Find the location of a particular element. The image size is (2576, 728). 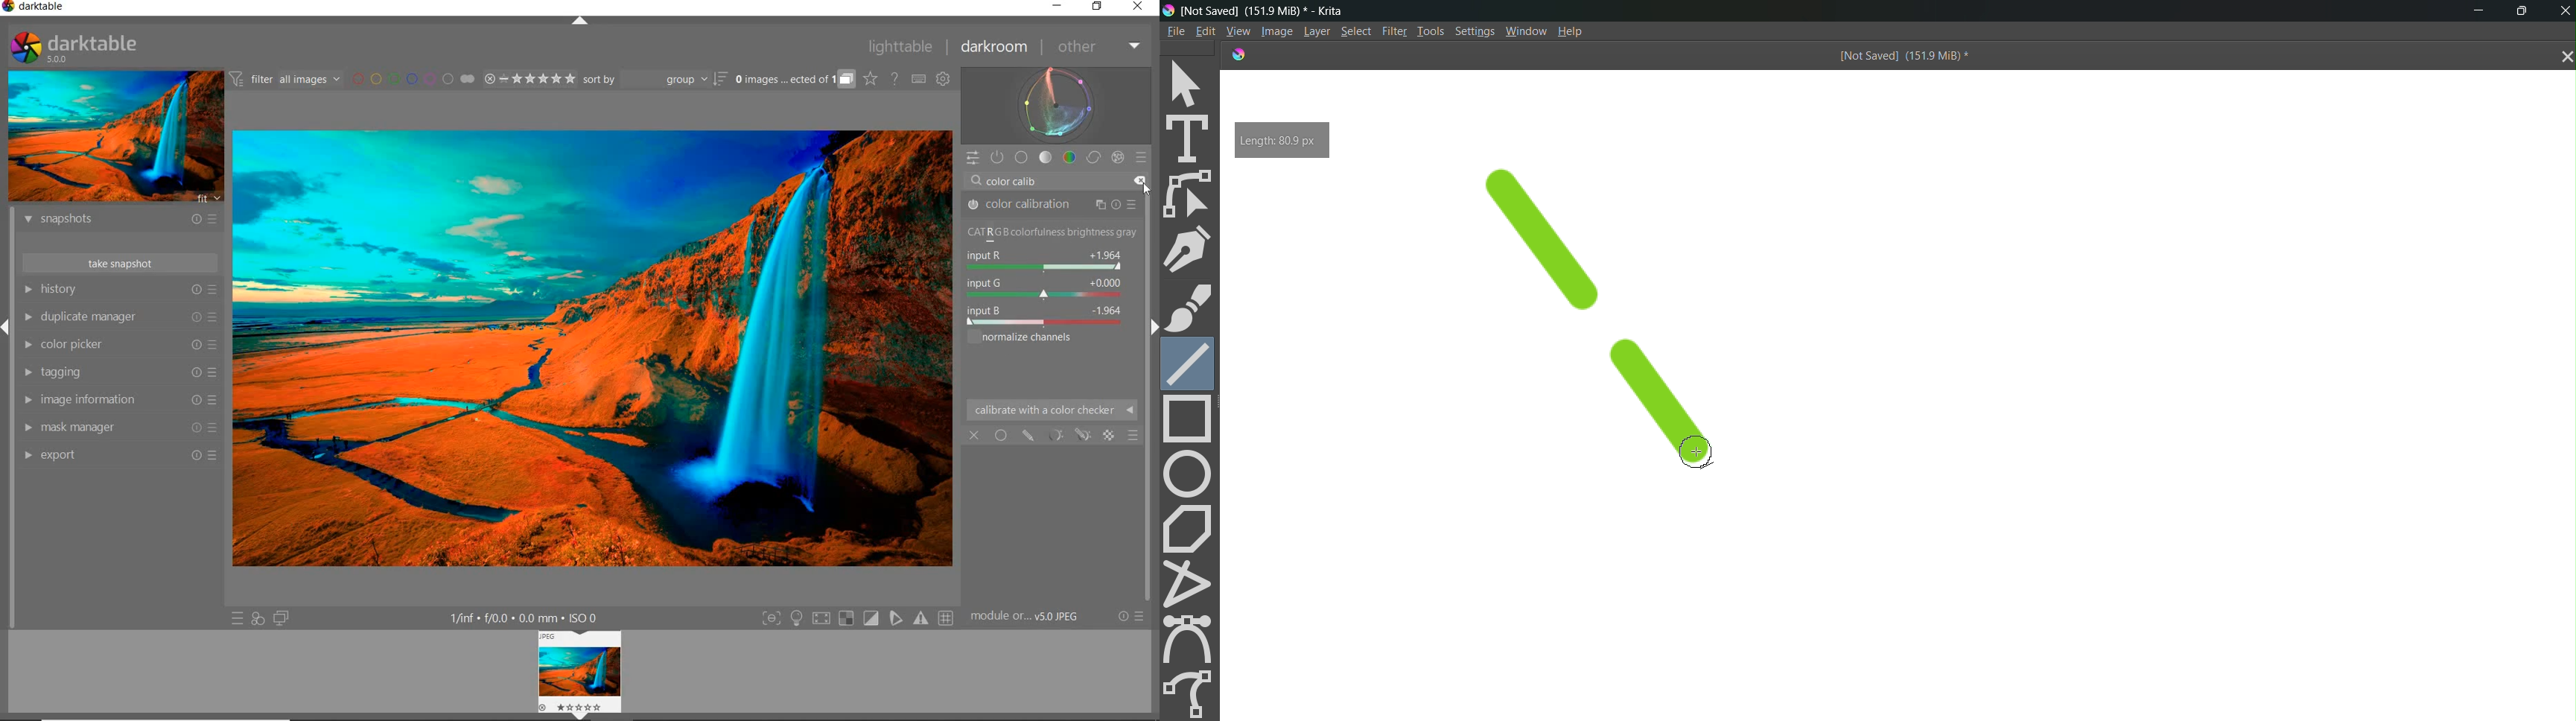

edit shape is located at coordinates (1192, 194).